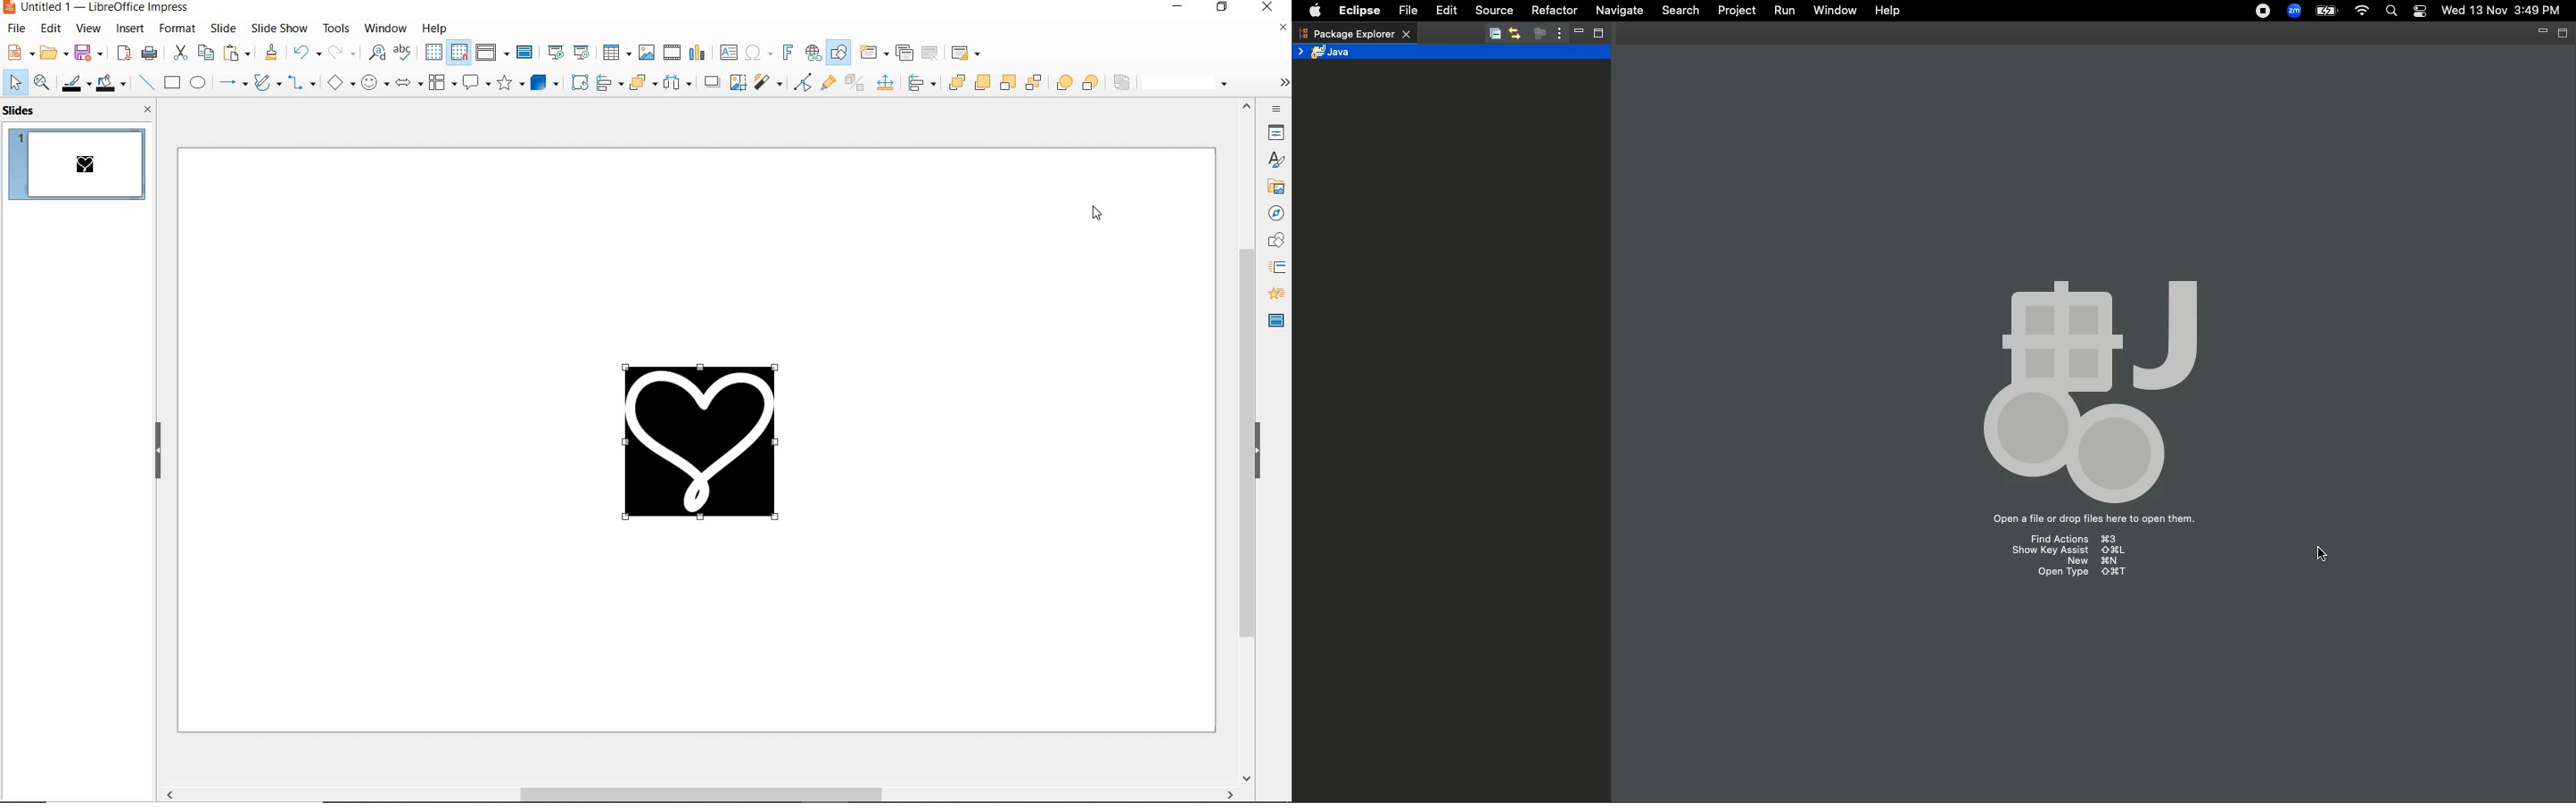 The width and height of the screenshot is (2576, 812). What do you see at coordinates (384, 28) in the screenshot?
I see `window` at bounding box center [384, 28].